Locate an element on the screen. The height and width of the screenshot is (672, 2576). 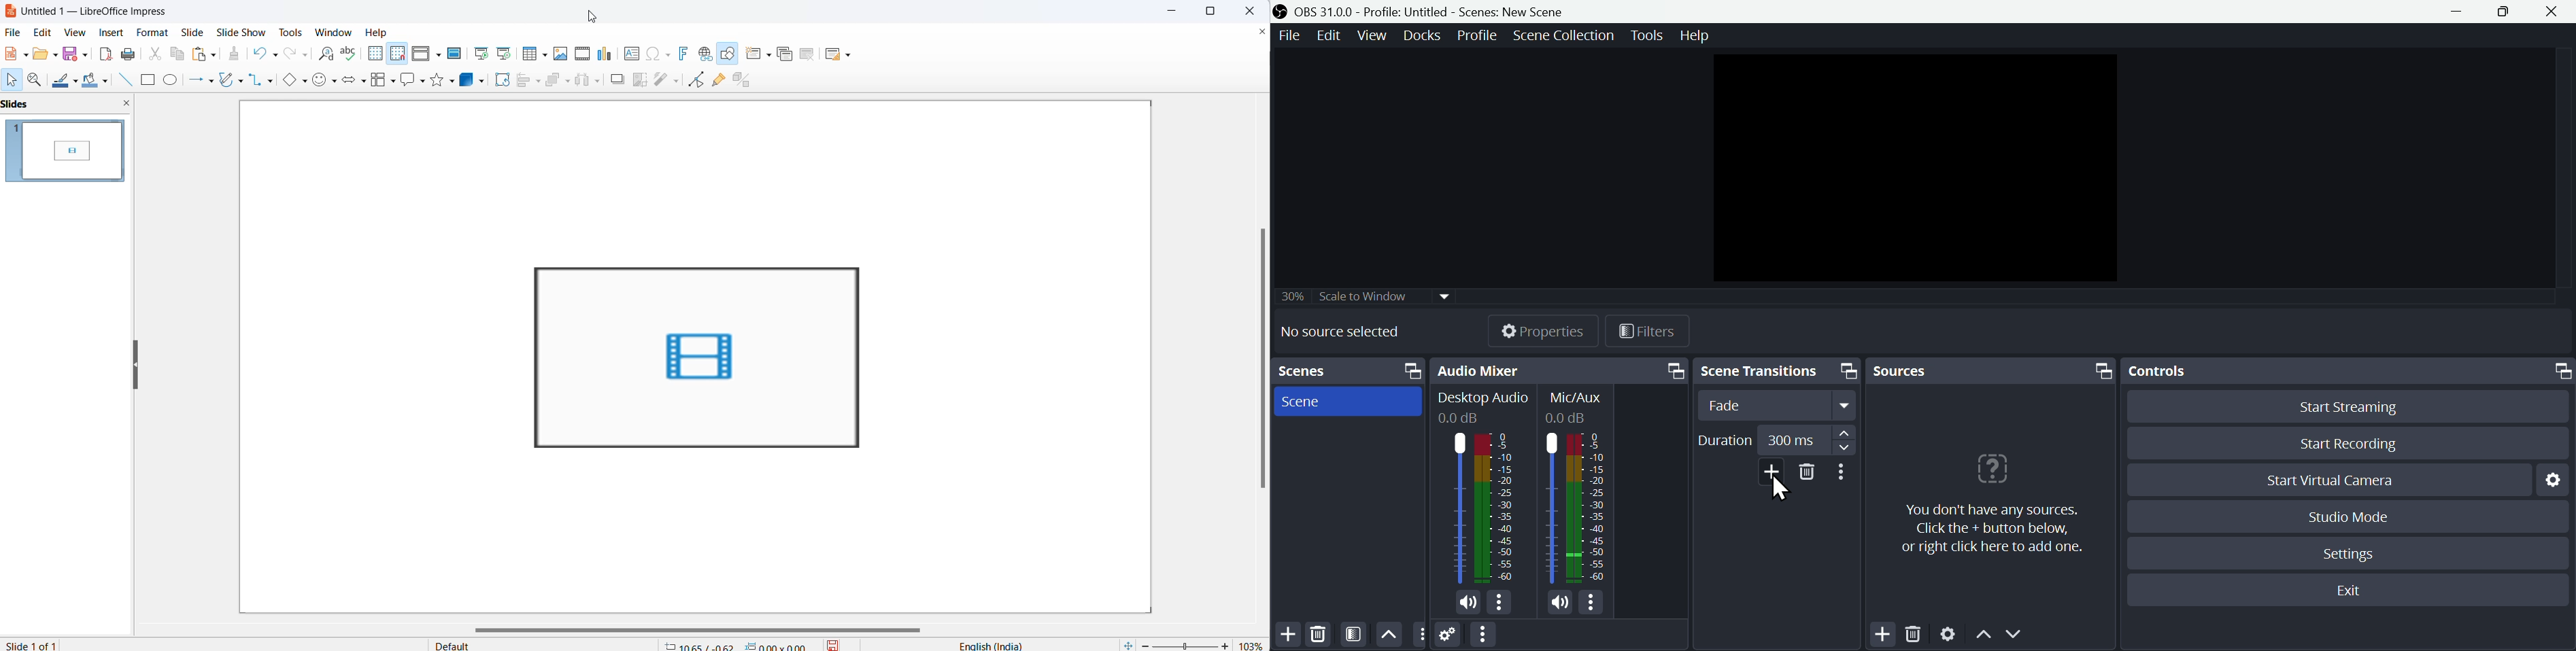
 is located at coordinates (1287, 35).